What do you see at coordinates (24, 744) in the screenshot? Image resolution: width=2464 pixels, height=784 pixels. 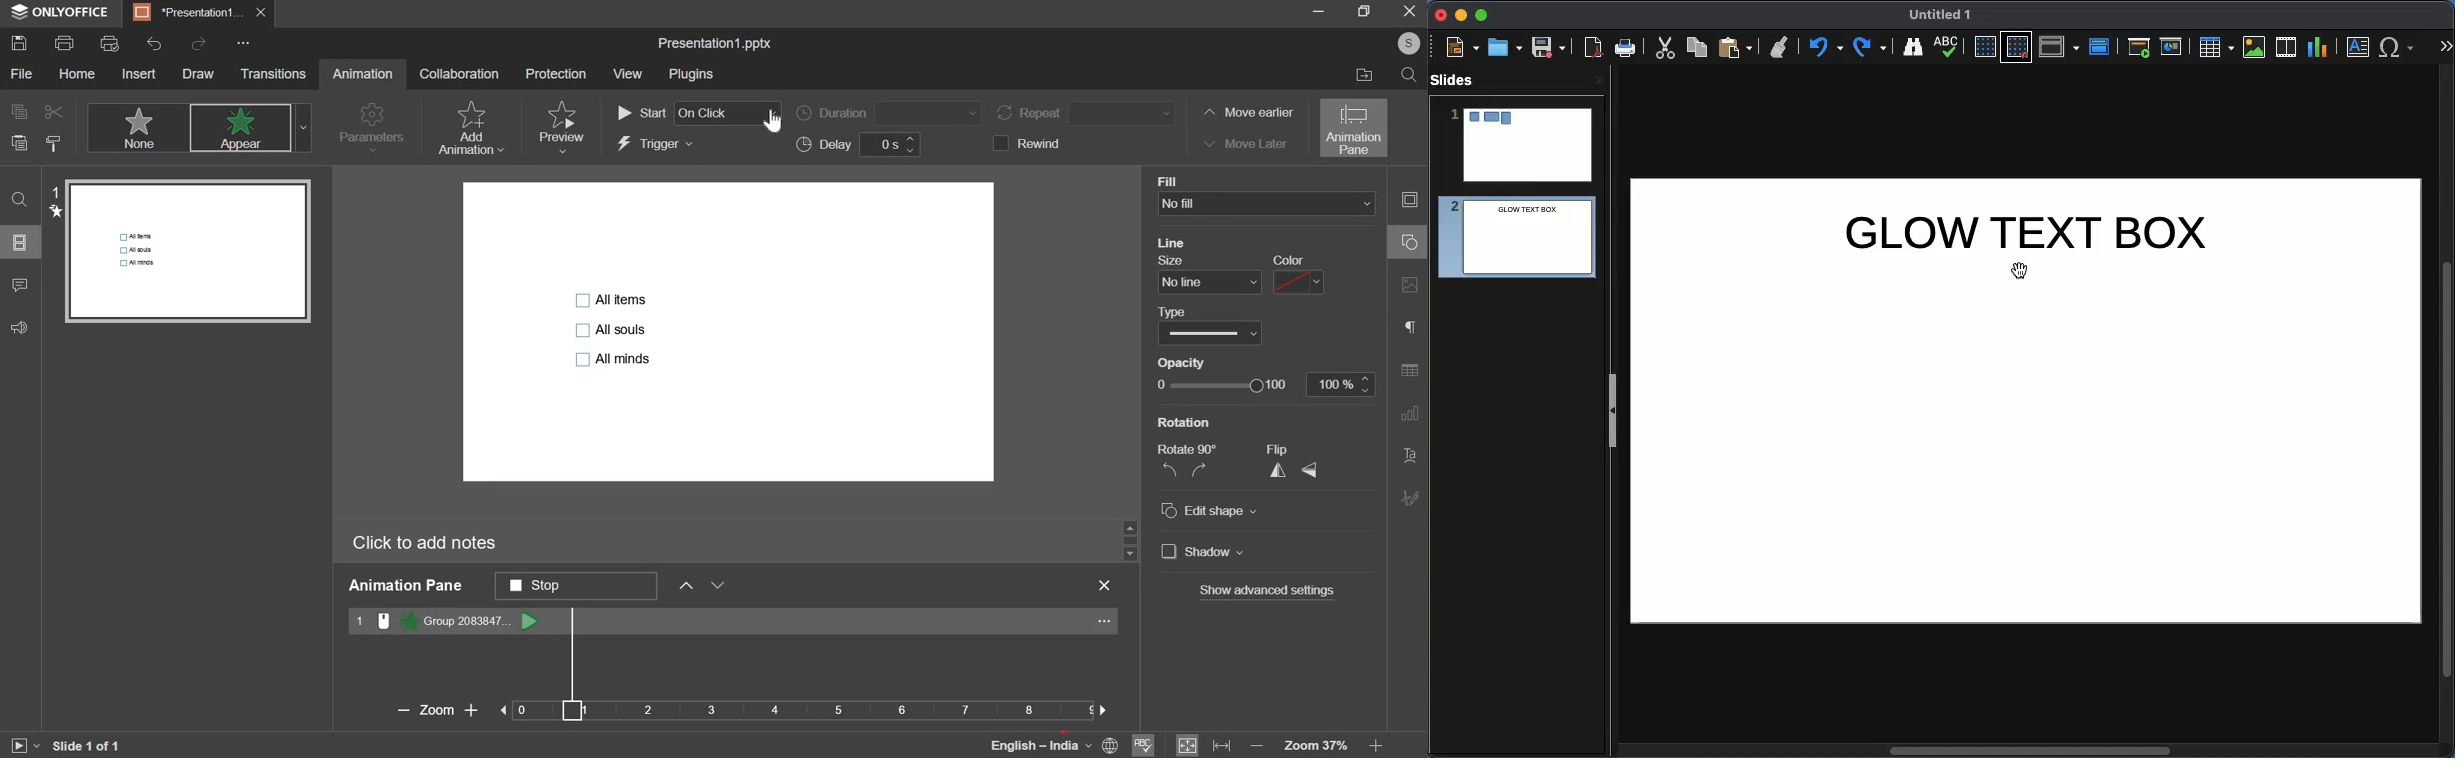 I see `slideshow` at bounding box center [24, 744].